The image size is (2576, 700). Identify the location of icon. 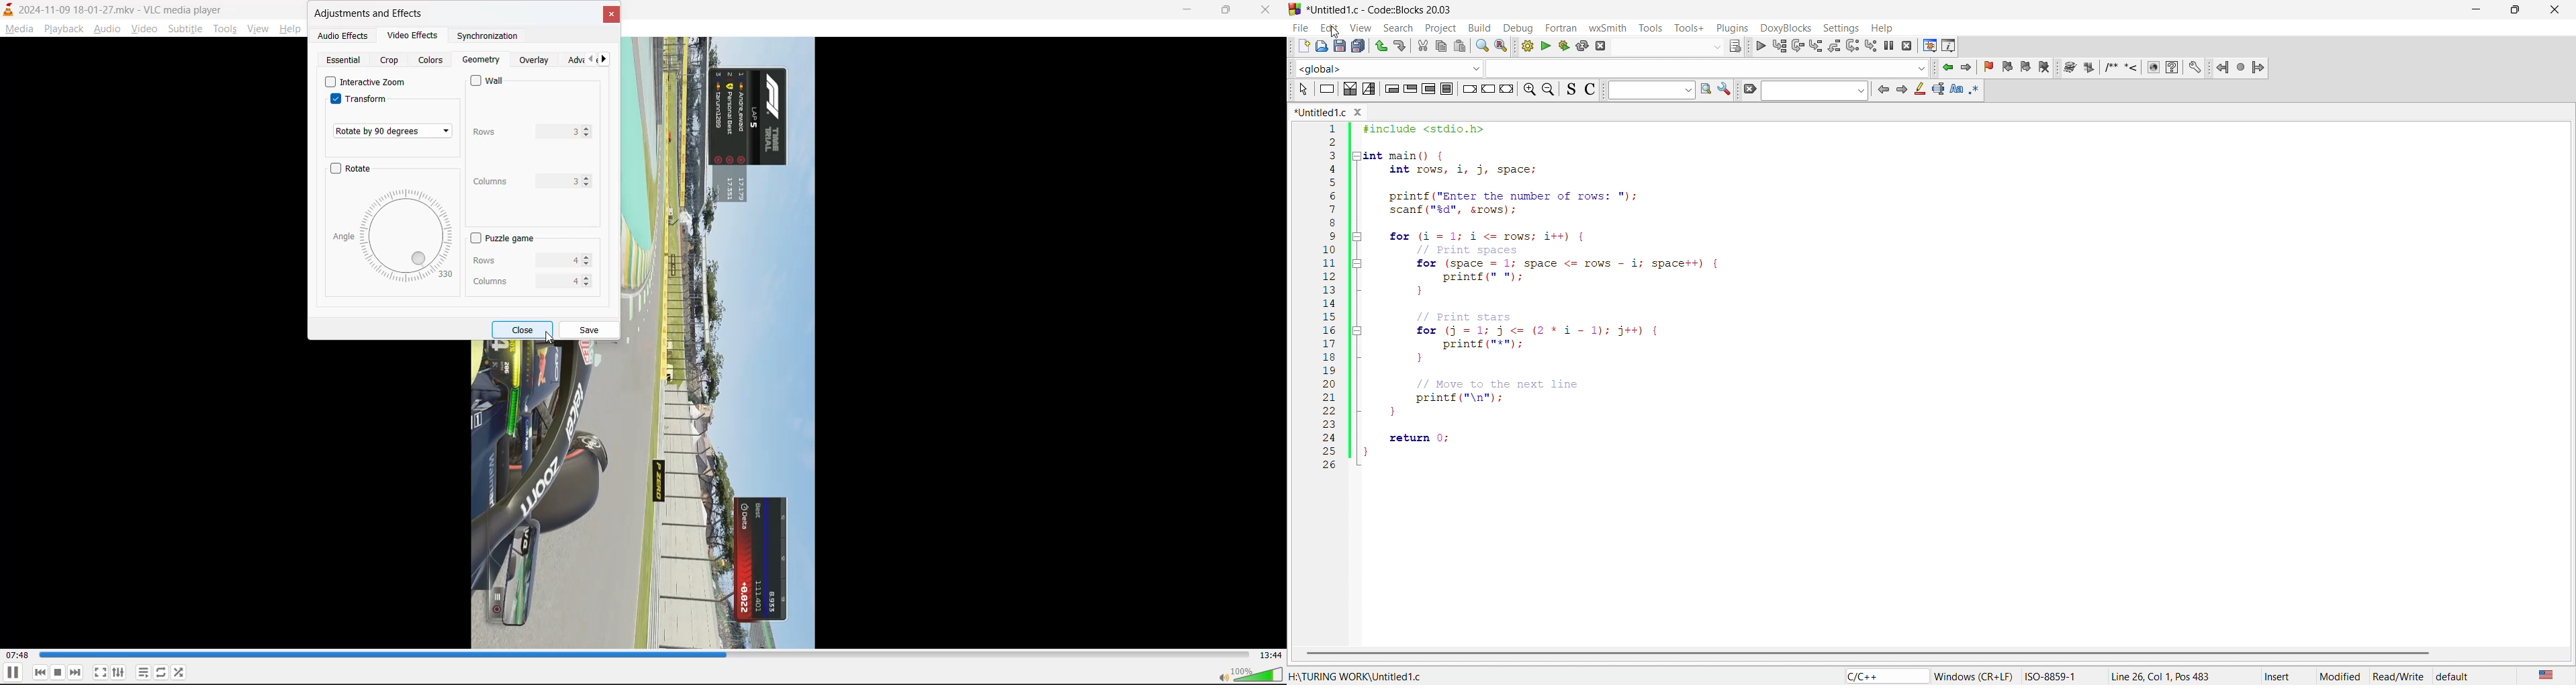
(1749, 89).